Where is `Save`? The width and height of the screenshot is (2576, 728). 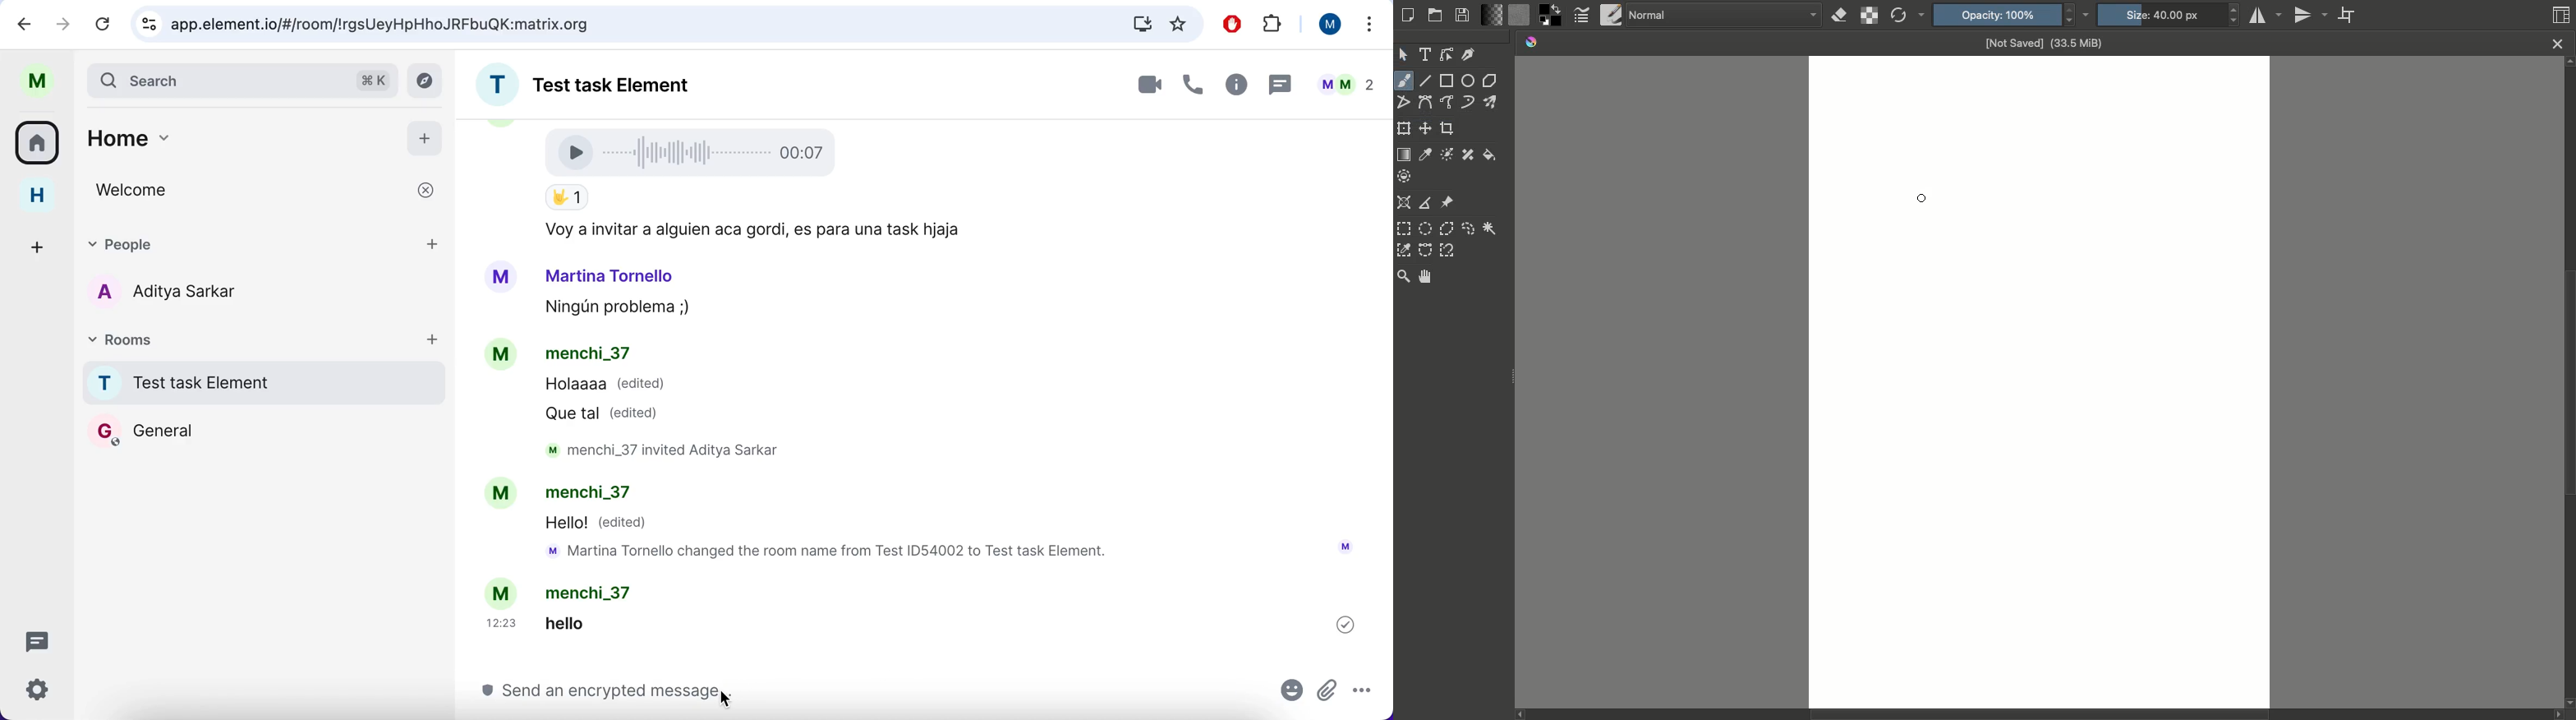 Save is located at coordinates (1465, 15).